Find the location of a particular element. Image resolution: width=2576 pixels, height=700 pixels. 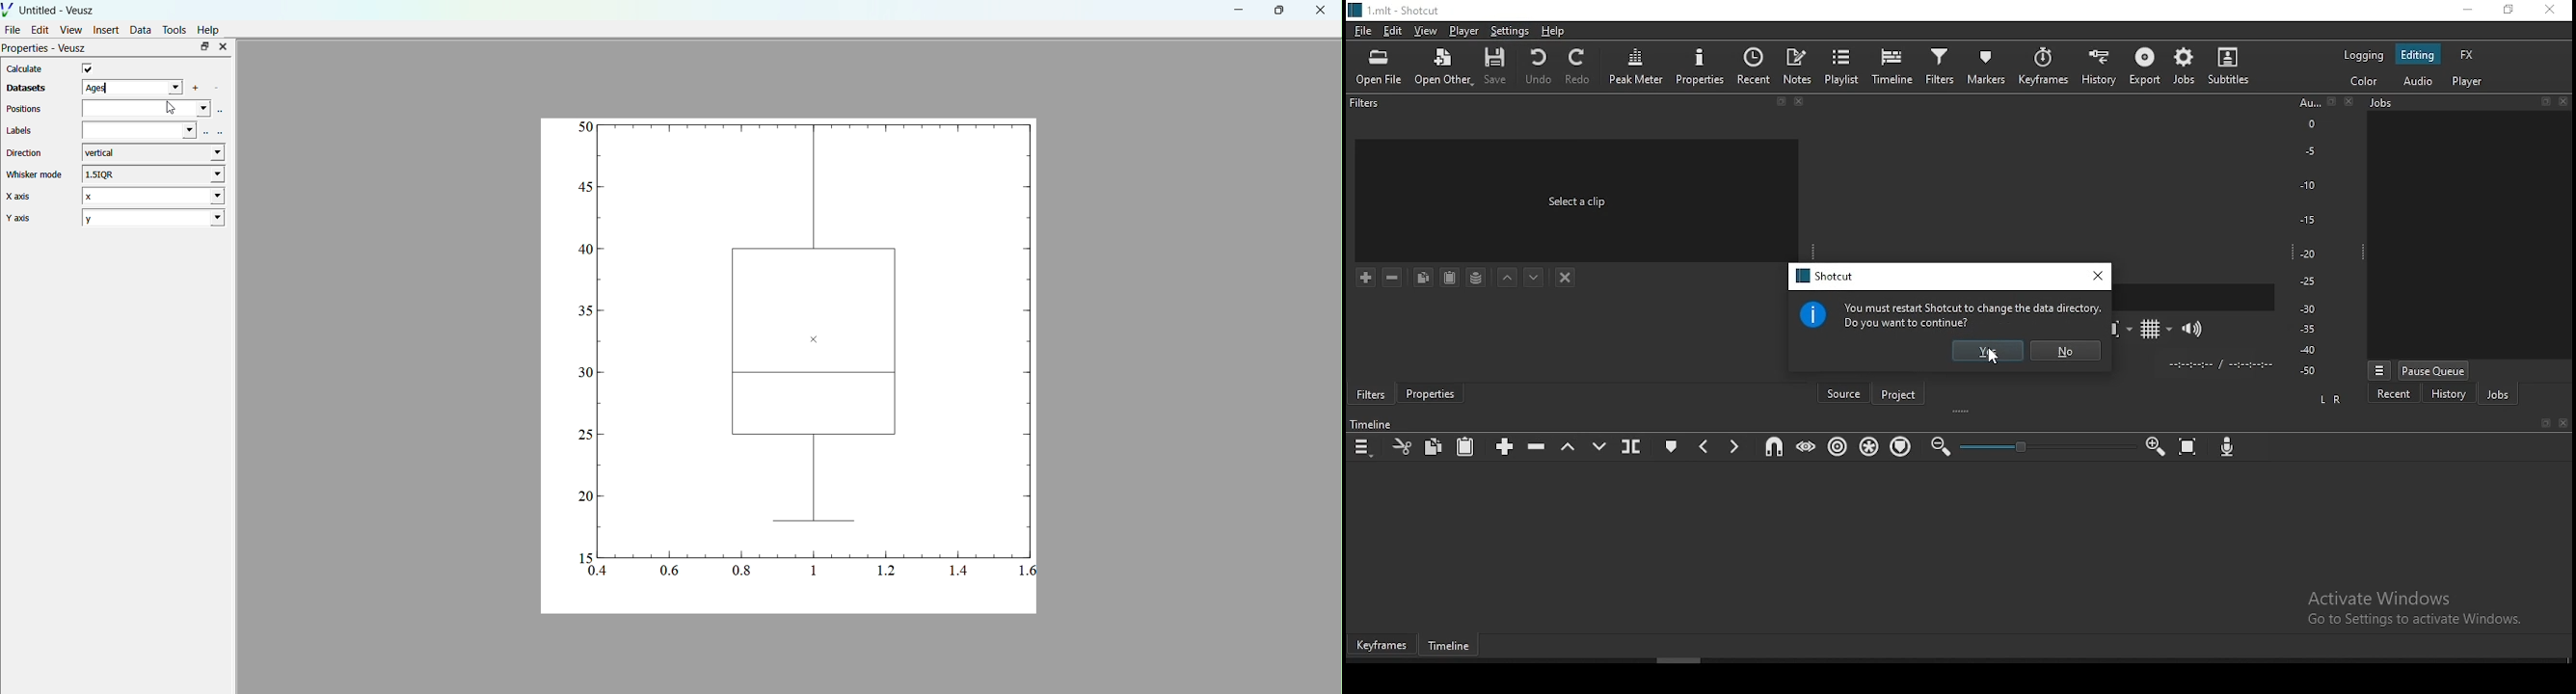

redo is located at coordinates (1582, 70).